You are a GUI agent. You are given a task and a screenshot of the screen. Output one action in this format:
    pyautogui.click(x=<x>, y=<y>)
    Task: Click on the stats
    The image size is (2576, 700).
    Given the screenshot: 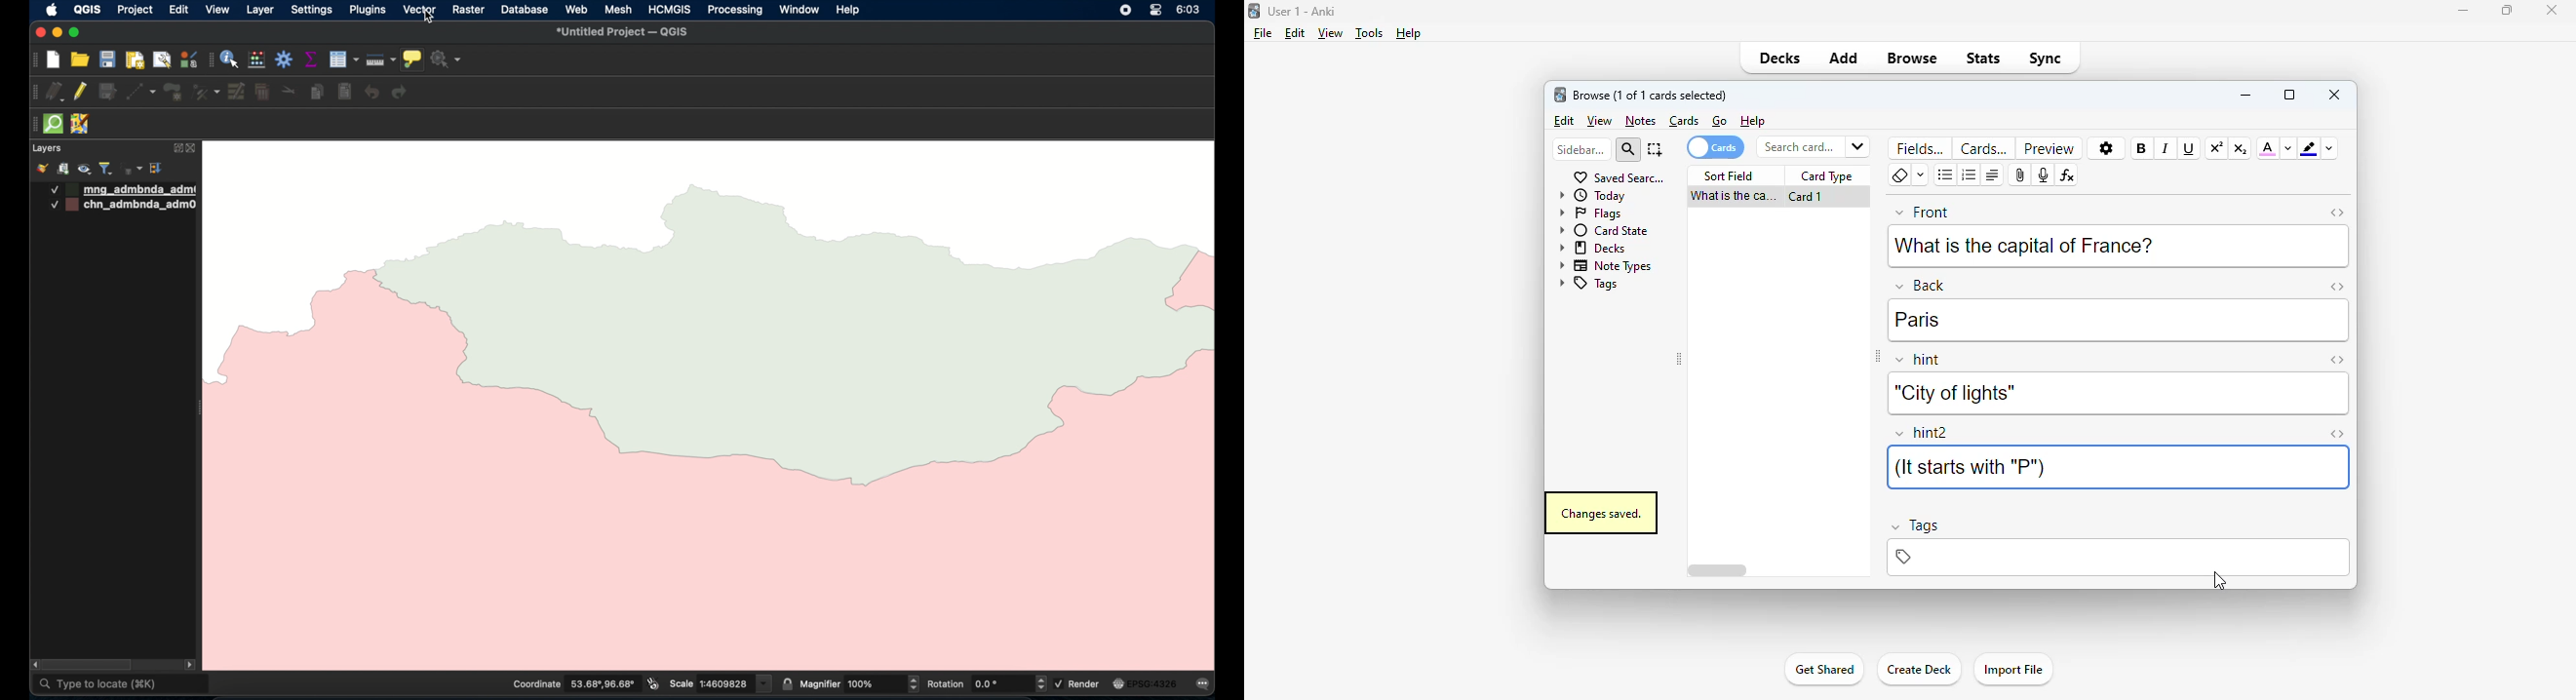 What is the action you would take?
    pyautogui.click(x=1984, y=58)
    